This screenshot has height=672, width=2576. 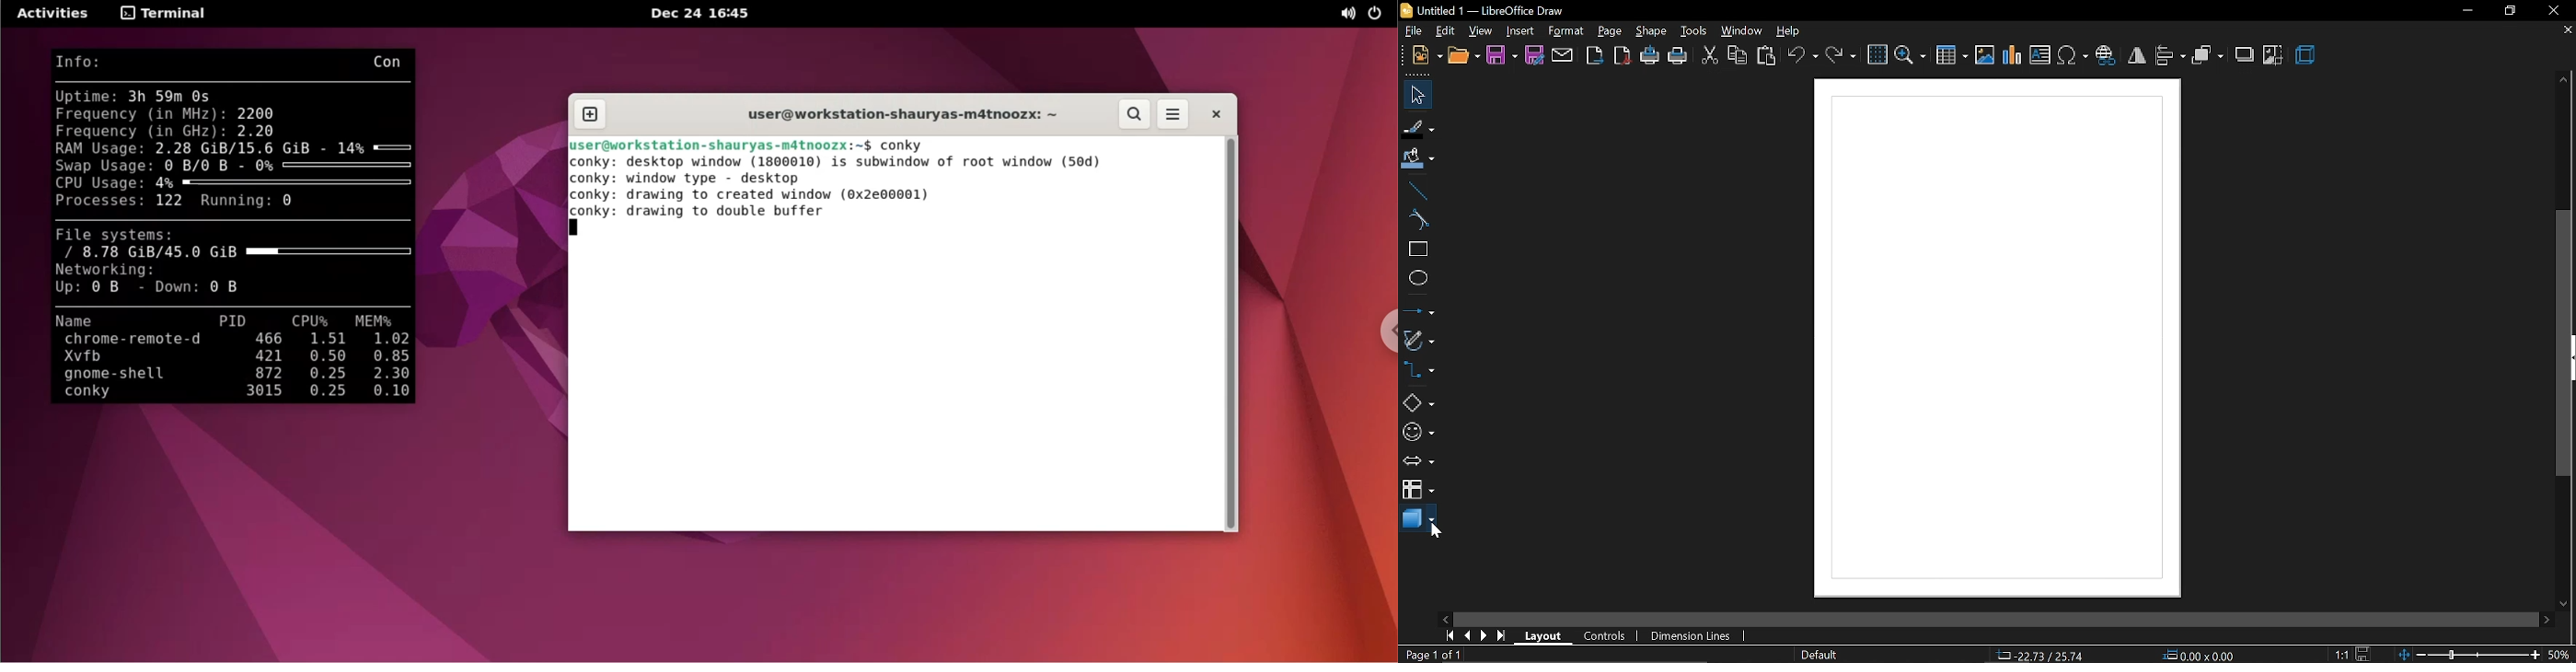 What do you see at coordinates (1417, 160) in the screenshot?
I see `fill color` at bounding box center [1417, 160].